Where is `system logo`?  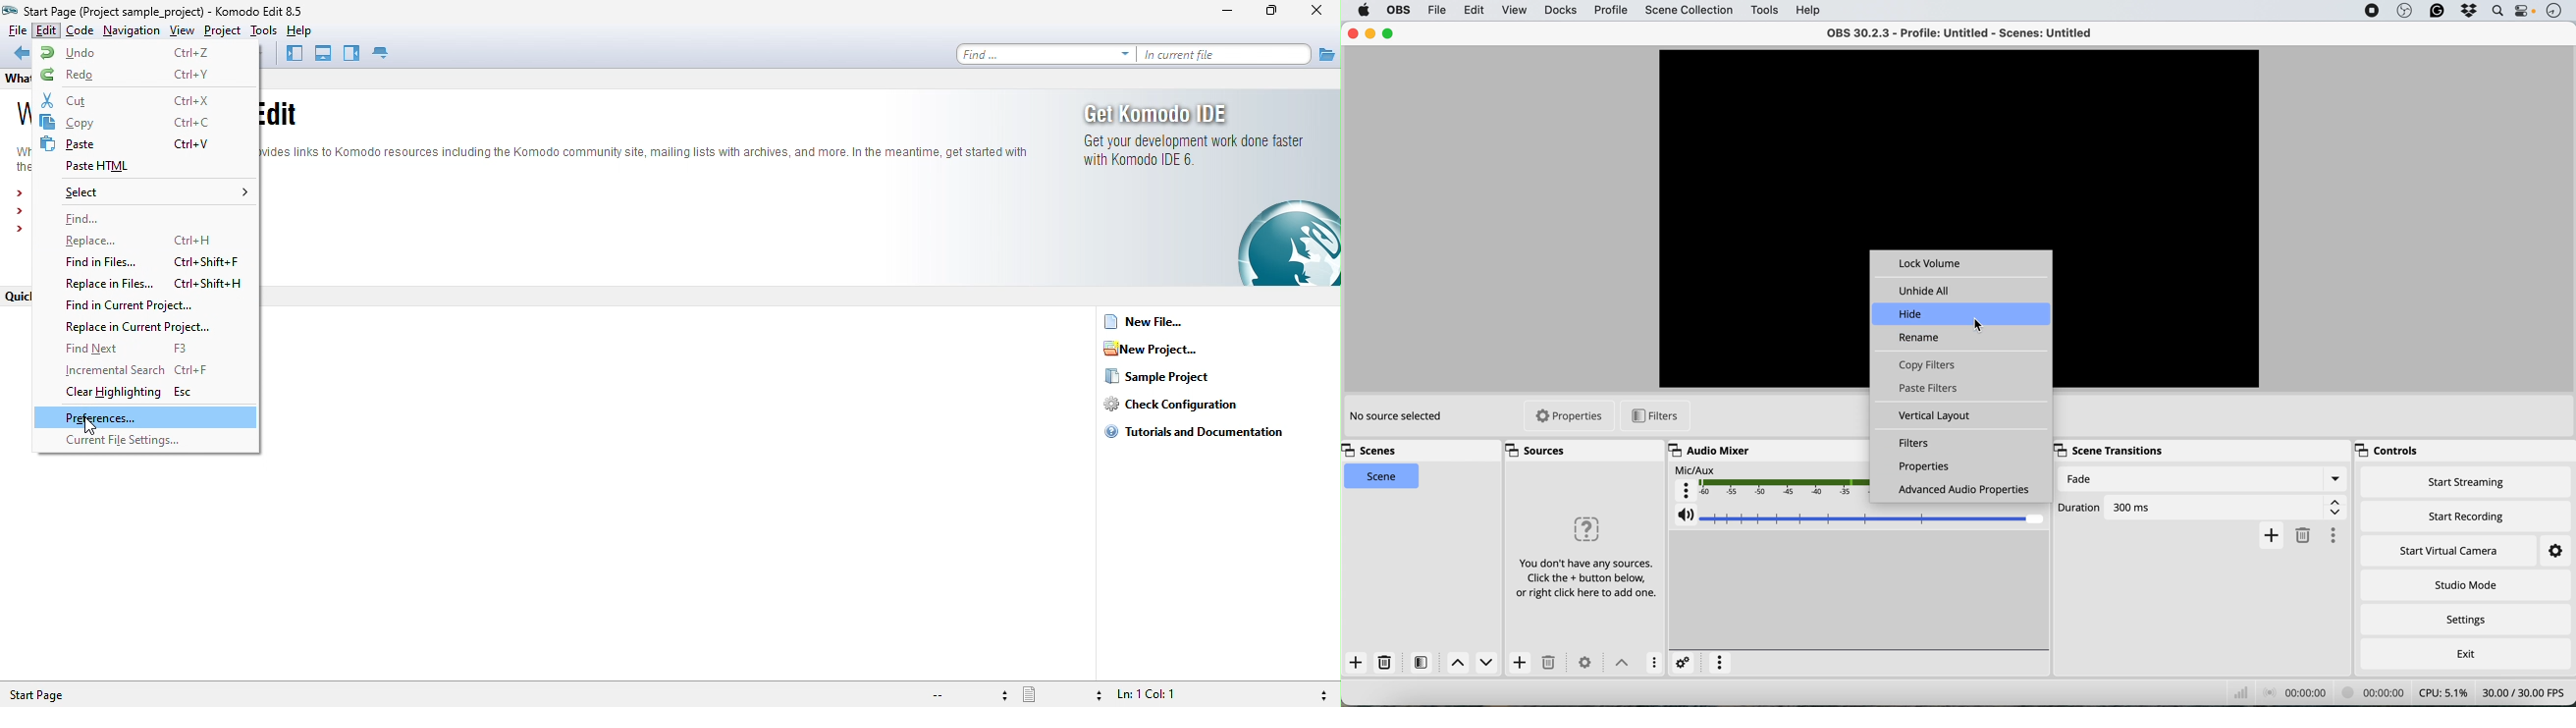 system logo is located at coordinates (1362, 11).